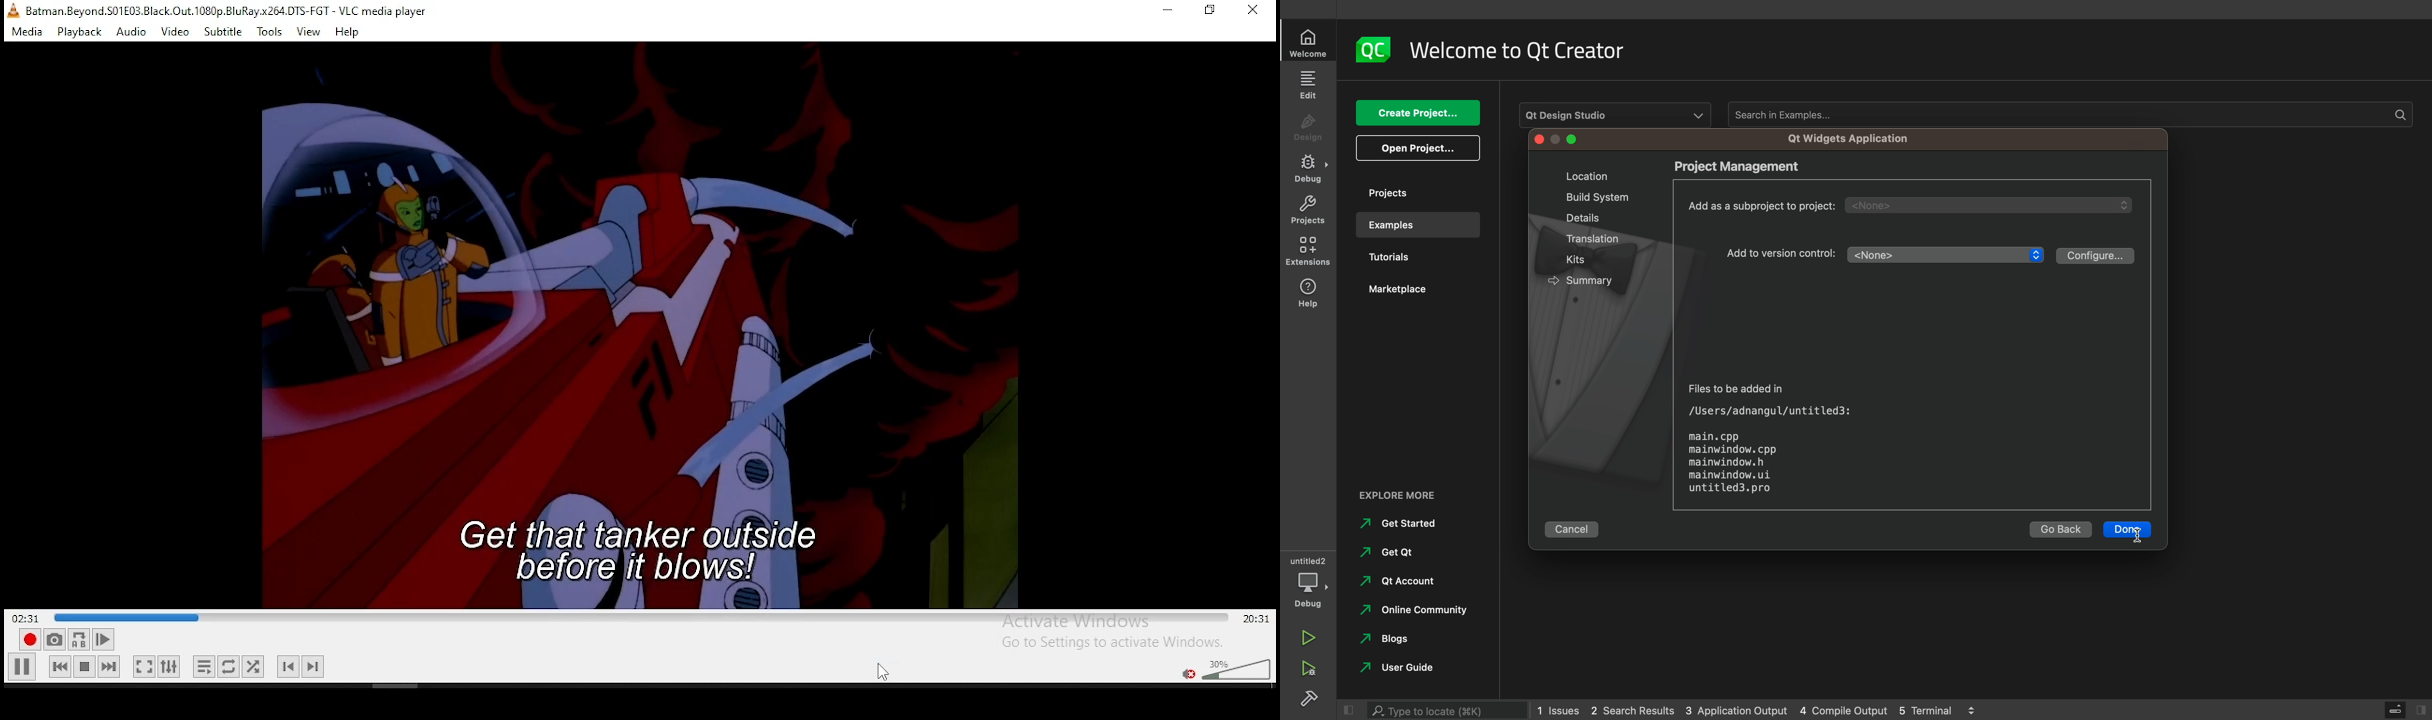  Describe the element at coordinates (1576, 527) in the screenshot. I see `cancel` at that location.